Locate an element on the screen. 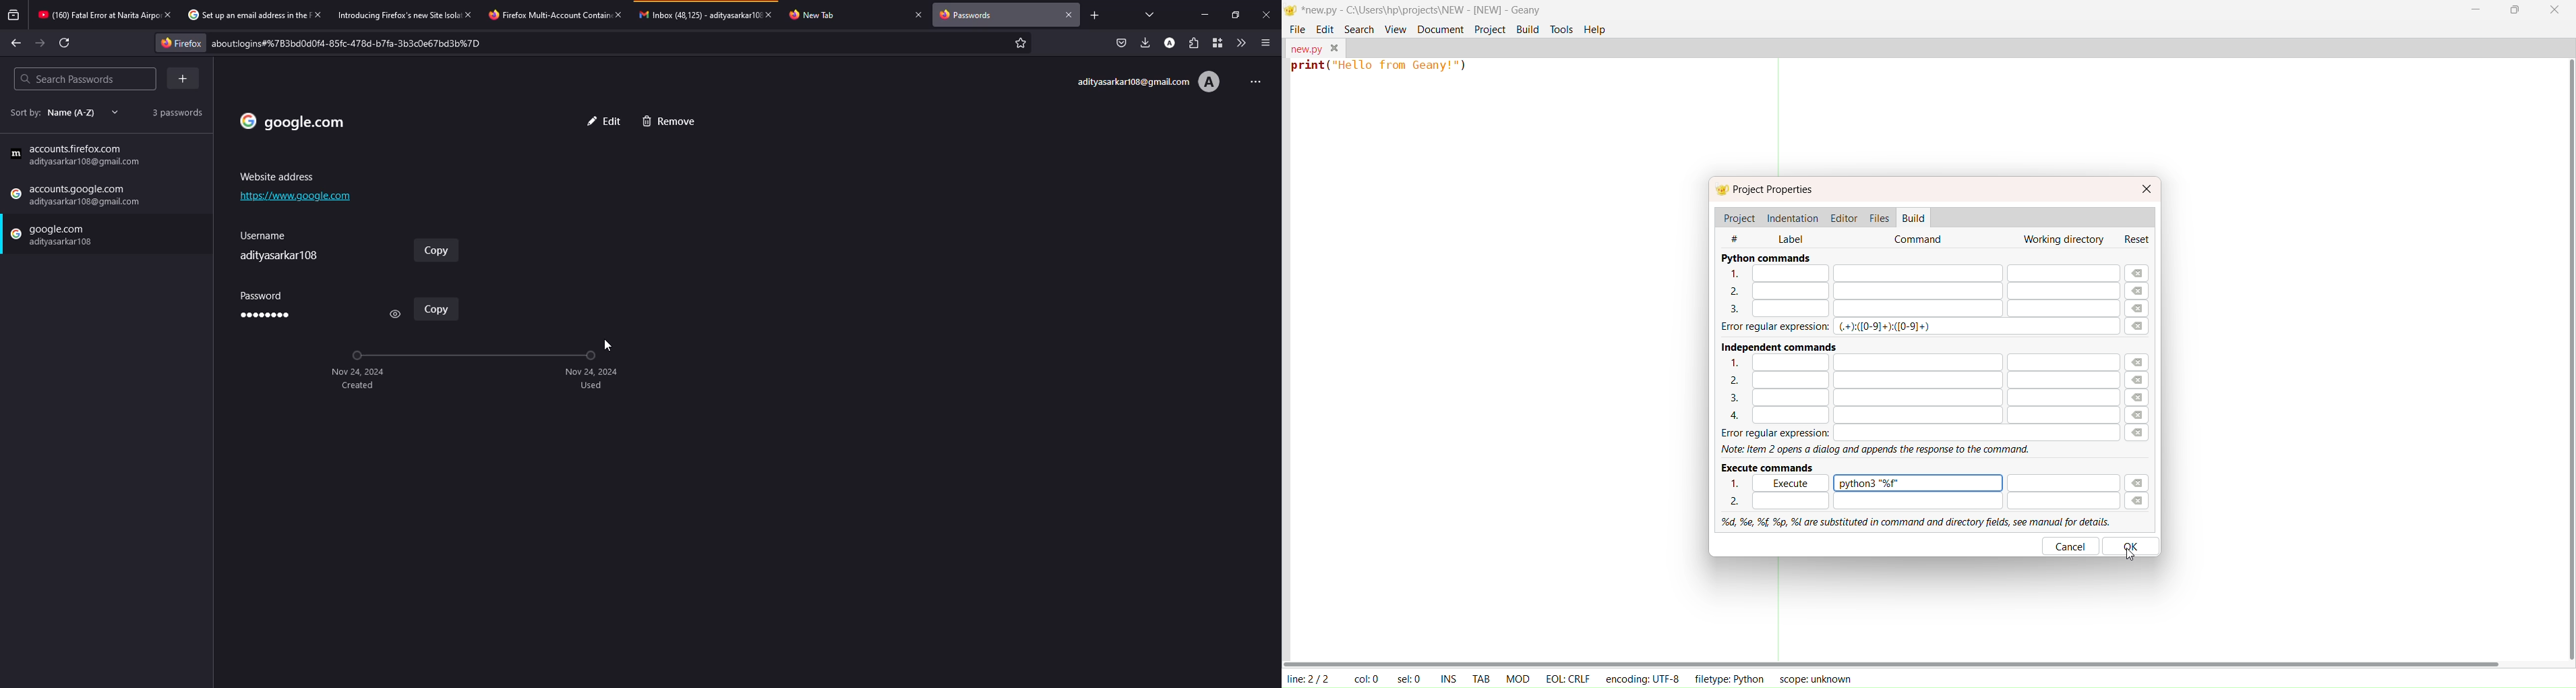  tab is located at coordinates (546, 15).